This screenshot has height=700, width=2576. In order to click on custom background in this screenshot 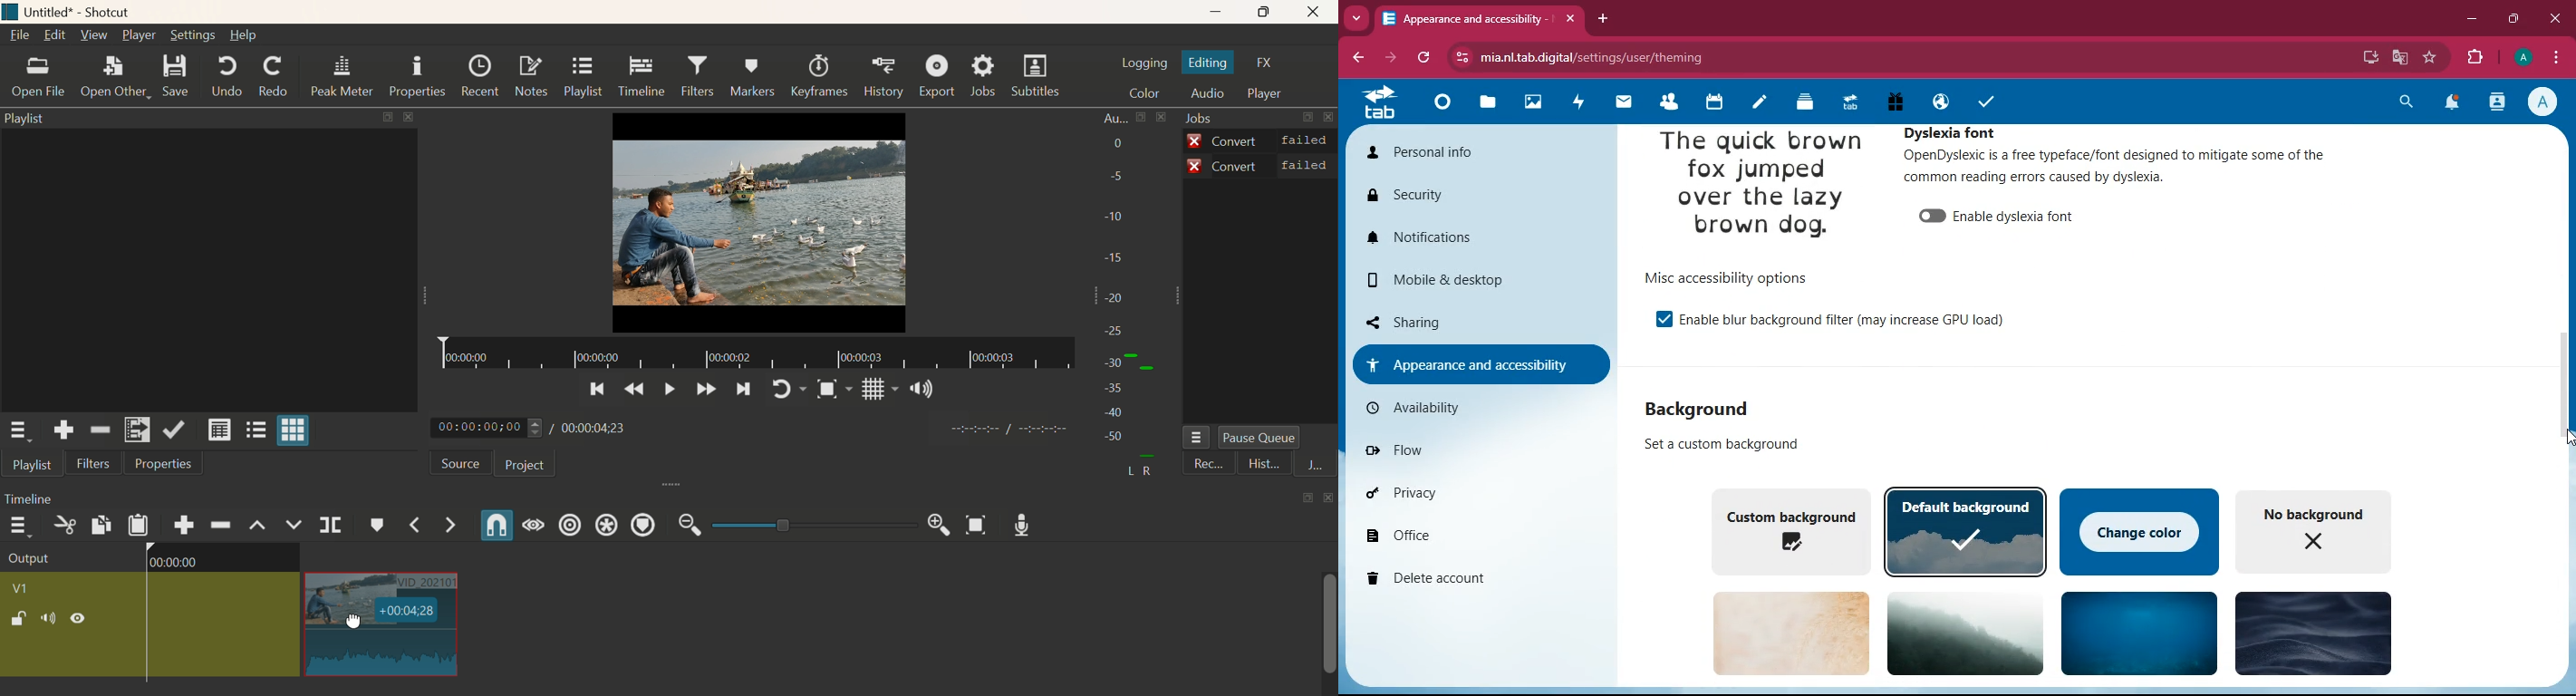, I will do `click(1789, 529)`.